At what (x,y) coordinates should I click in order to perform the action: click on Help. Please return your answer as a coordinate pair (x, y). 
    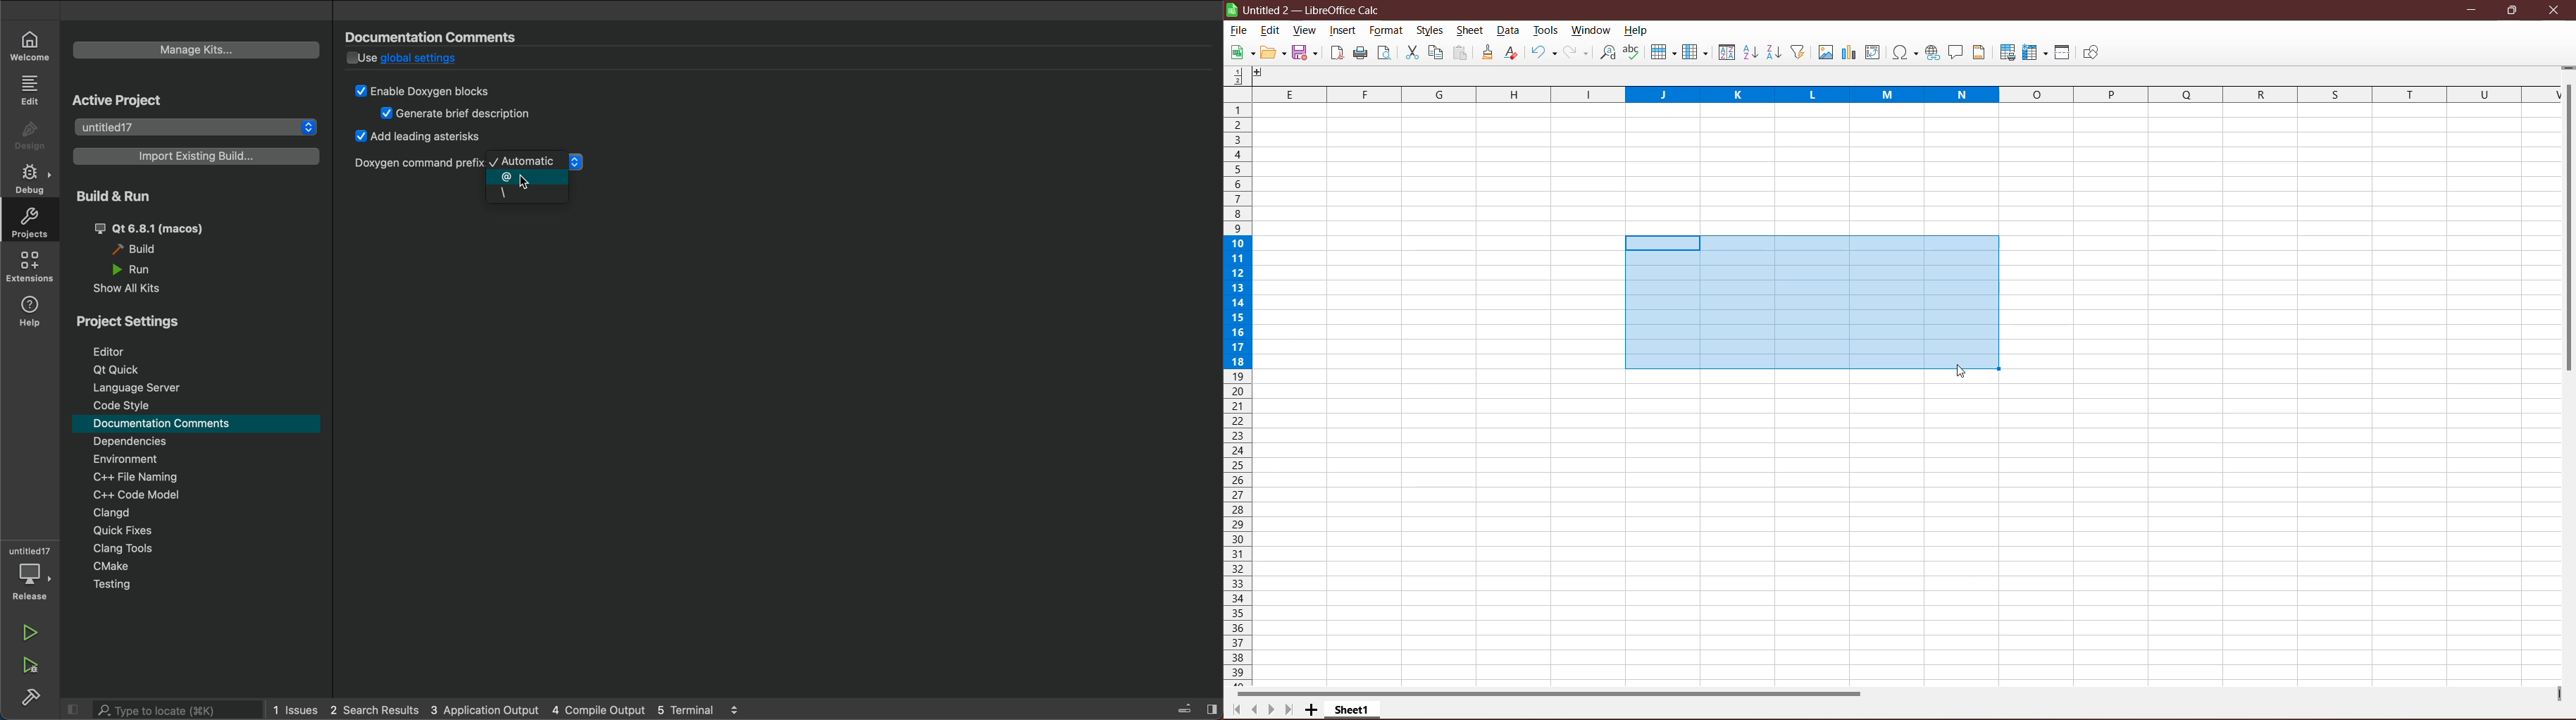
    Looking at the image, I should click on (1636, 32).